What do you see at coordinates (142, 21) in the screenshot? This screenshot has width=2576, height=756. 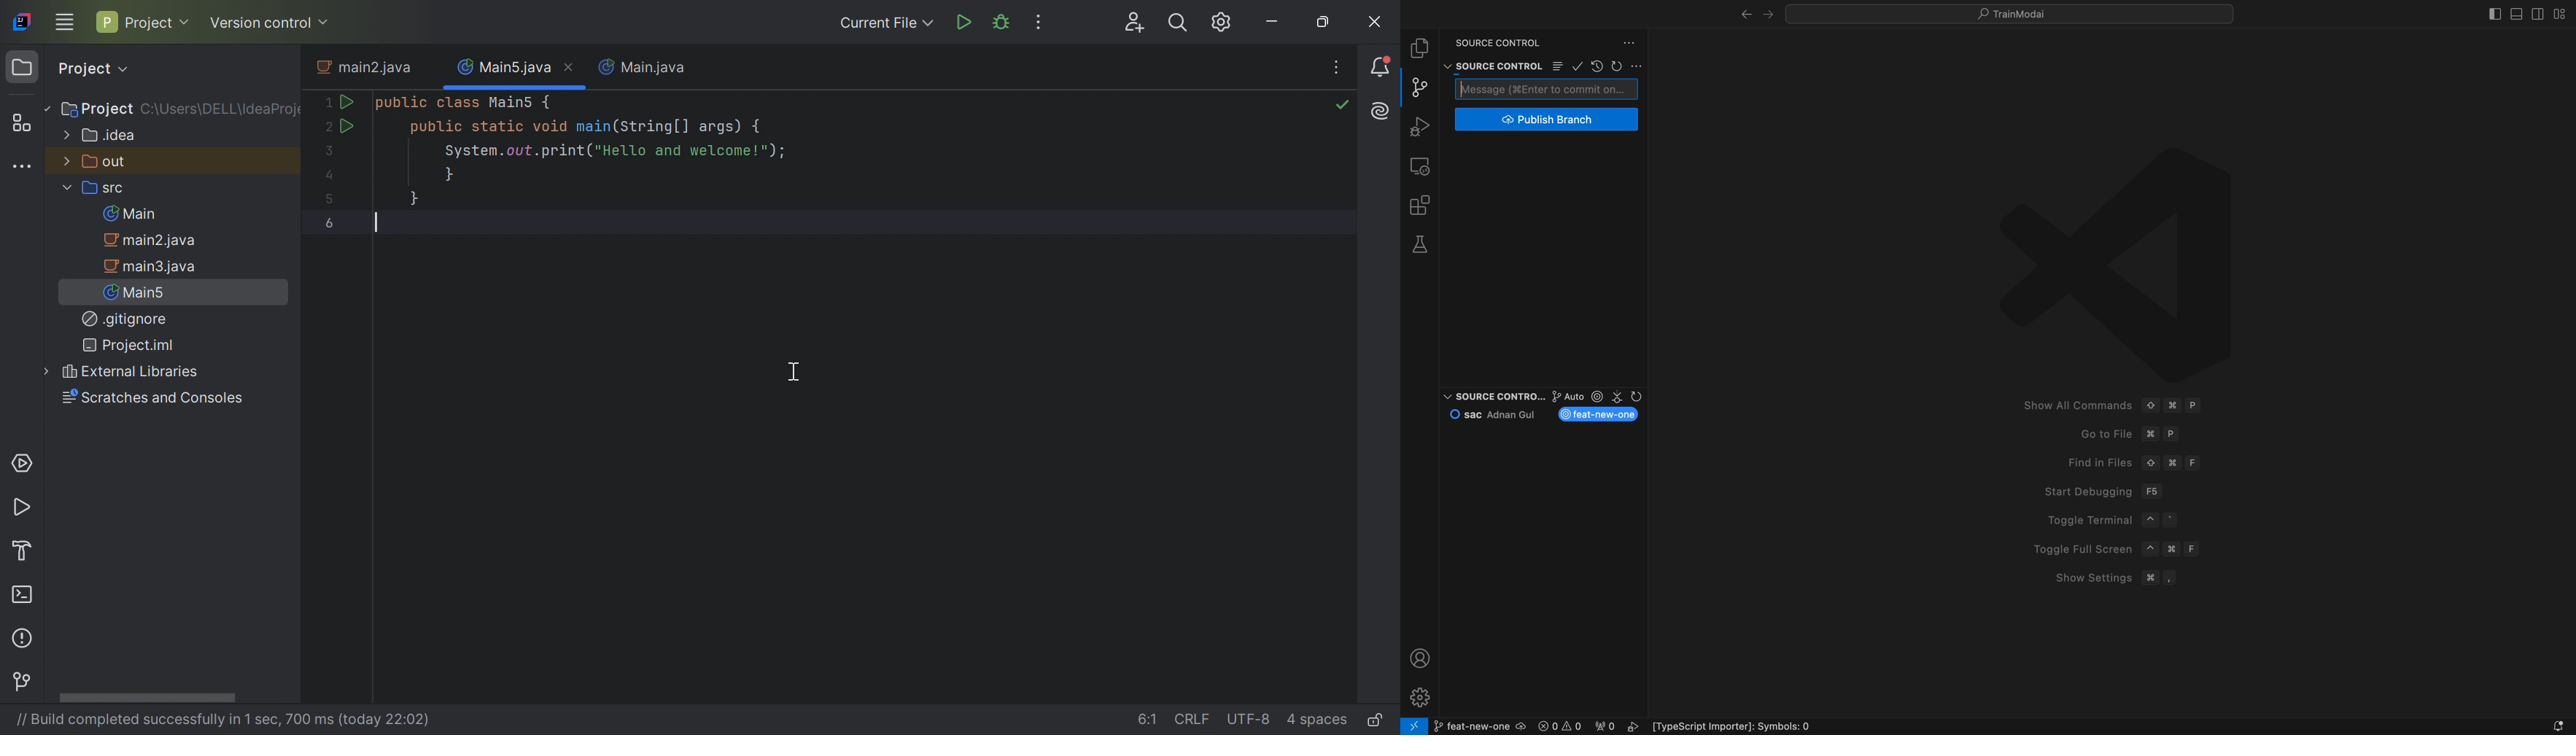 I see `Project` at bounding box center [142, 21].